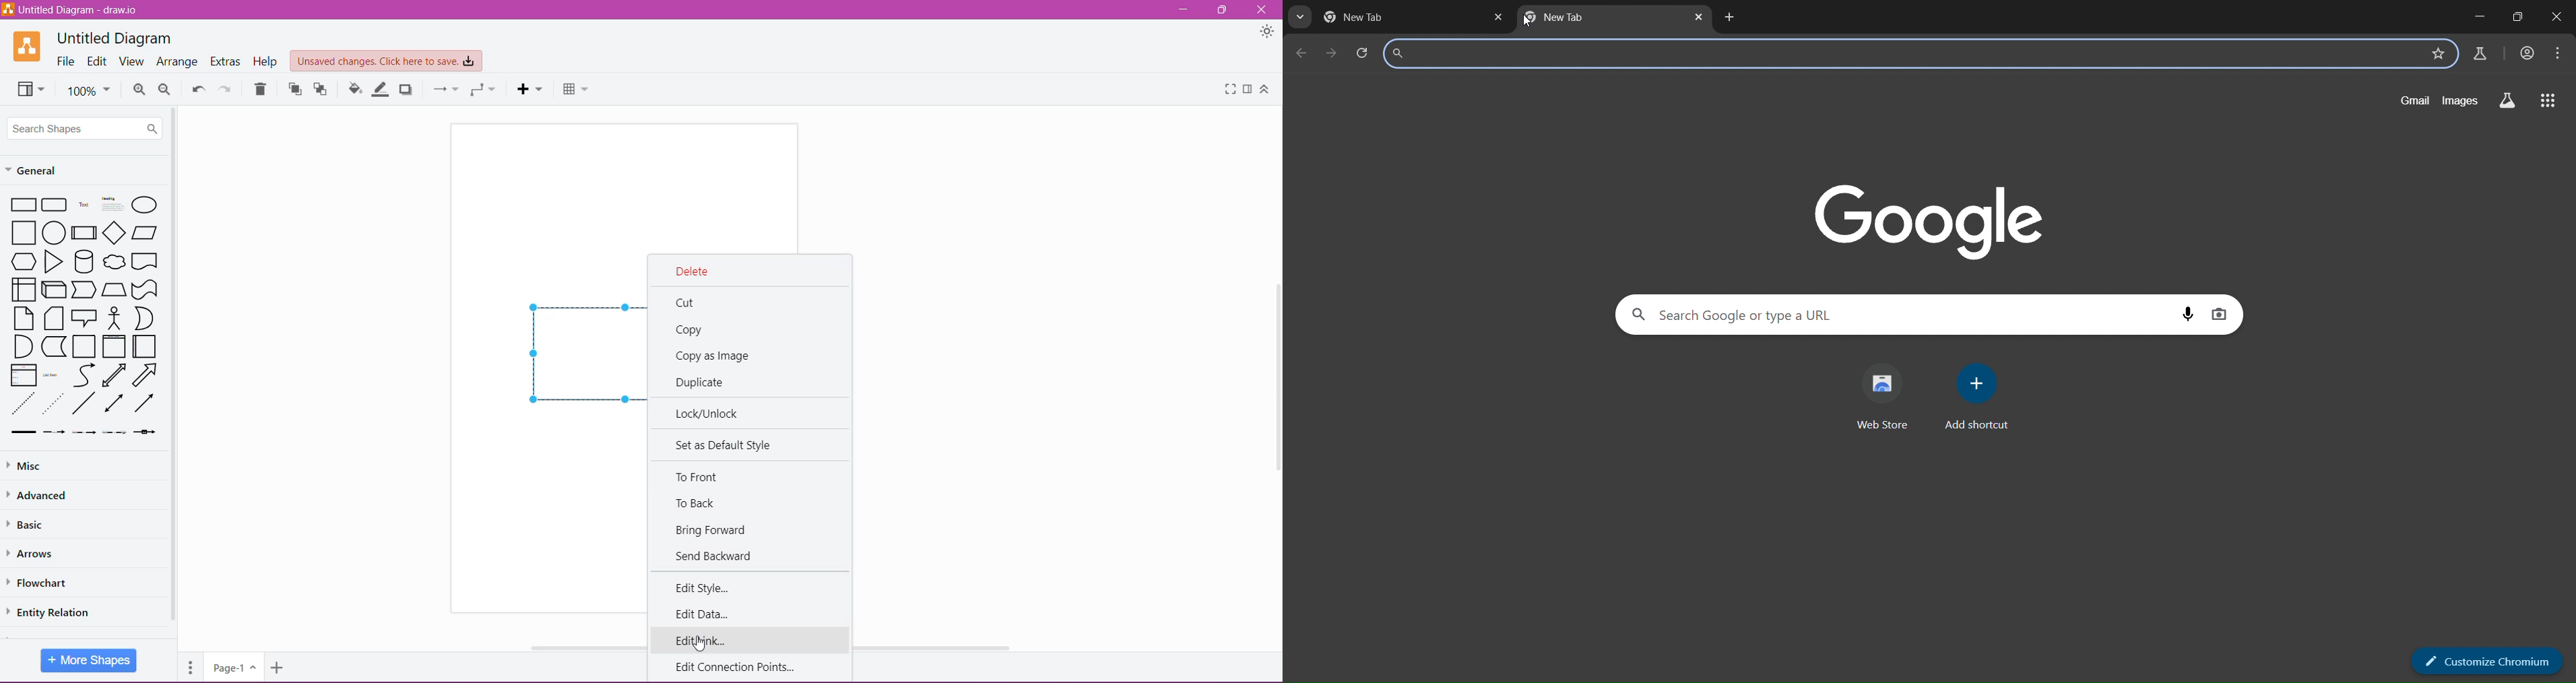 The height and width of the screenshot is (700, 2576). What do you see at coordinates (261, 89) in the screenshot?
I see `Delete` at bounding box center [261, 89].